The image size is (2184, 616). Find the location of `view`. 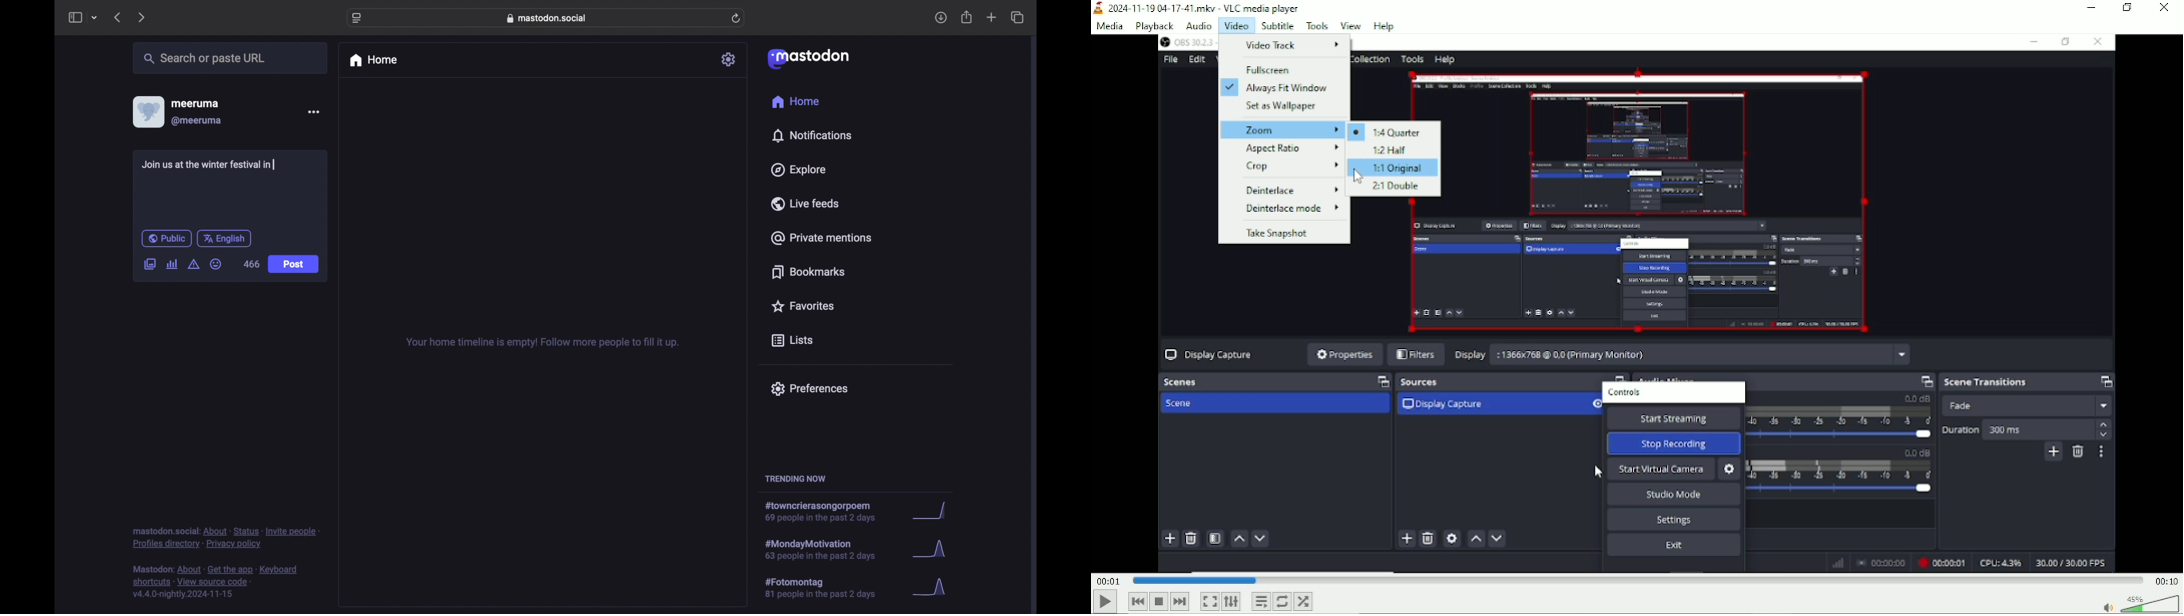

view is located at coordinates (1351, 25).